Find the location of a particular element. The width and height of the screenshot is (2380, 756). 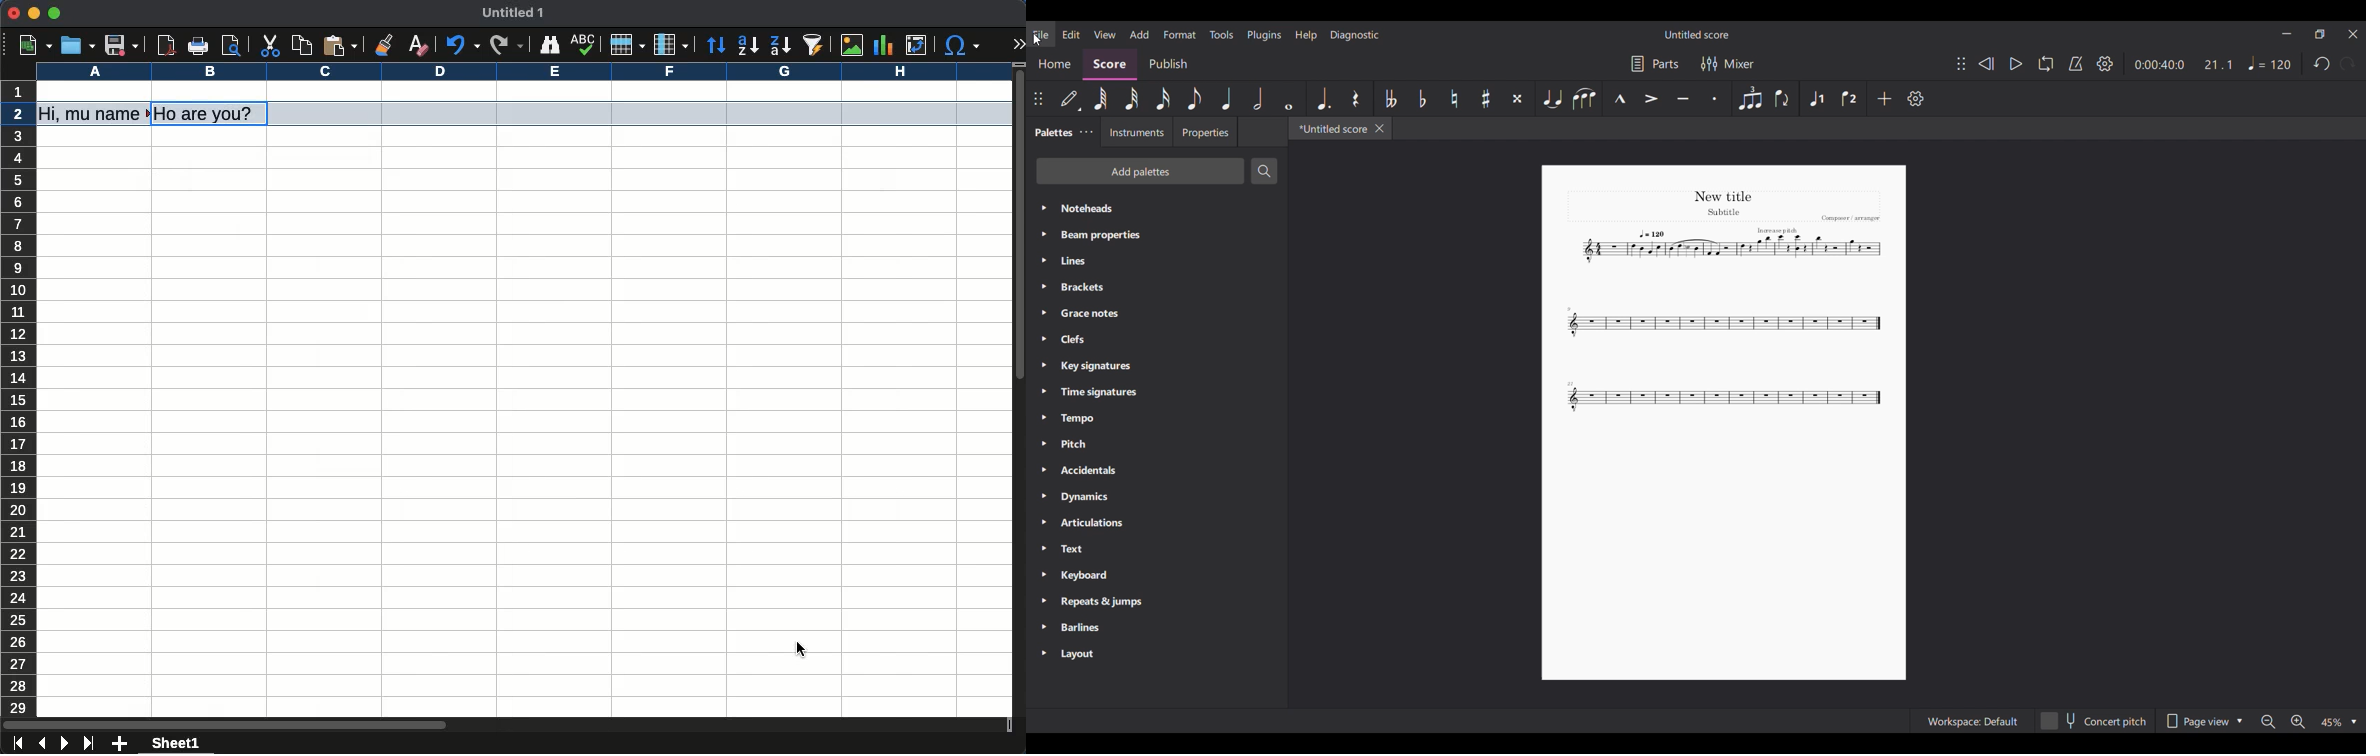

Accidentals is located at coordinates (1157, 470).